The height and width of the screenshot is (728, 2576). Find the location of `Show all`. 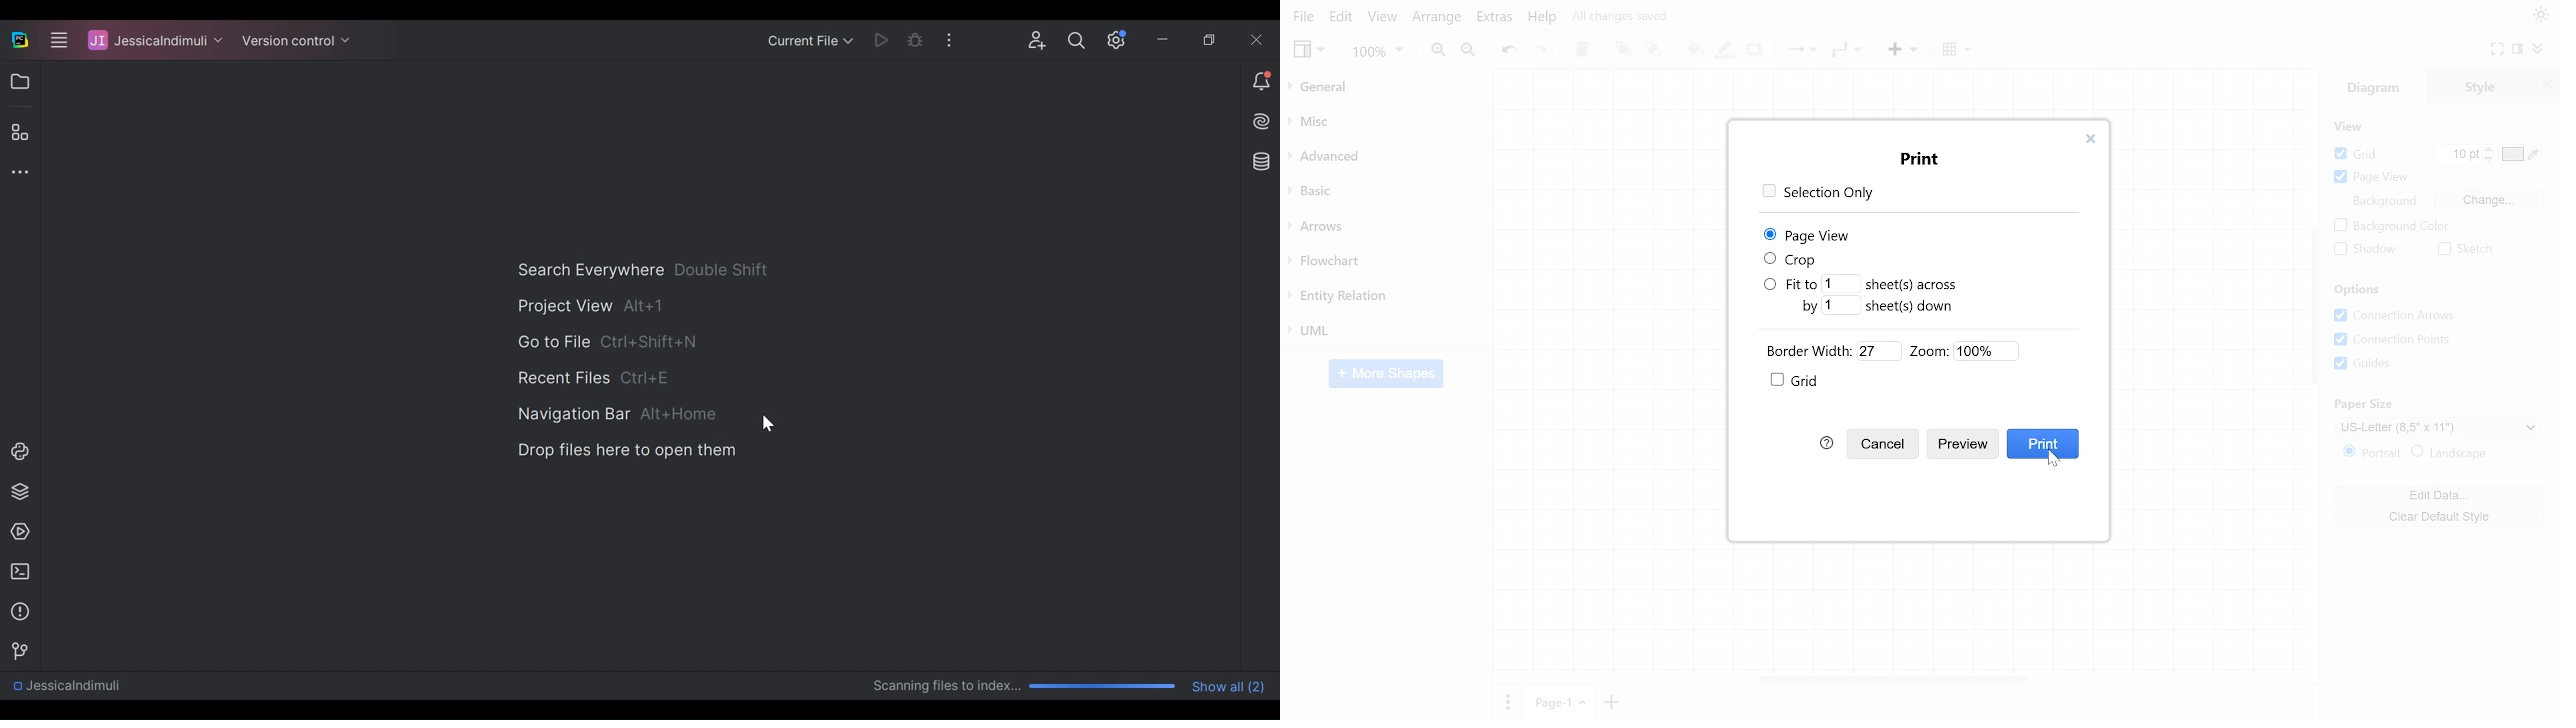

Show all is located at coordinates (1231, 685).